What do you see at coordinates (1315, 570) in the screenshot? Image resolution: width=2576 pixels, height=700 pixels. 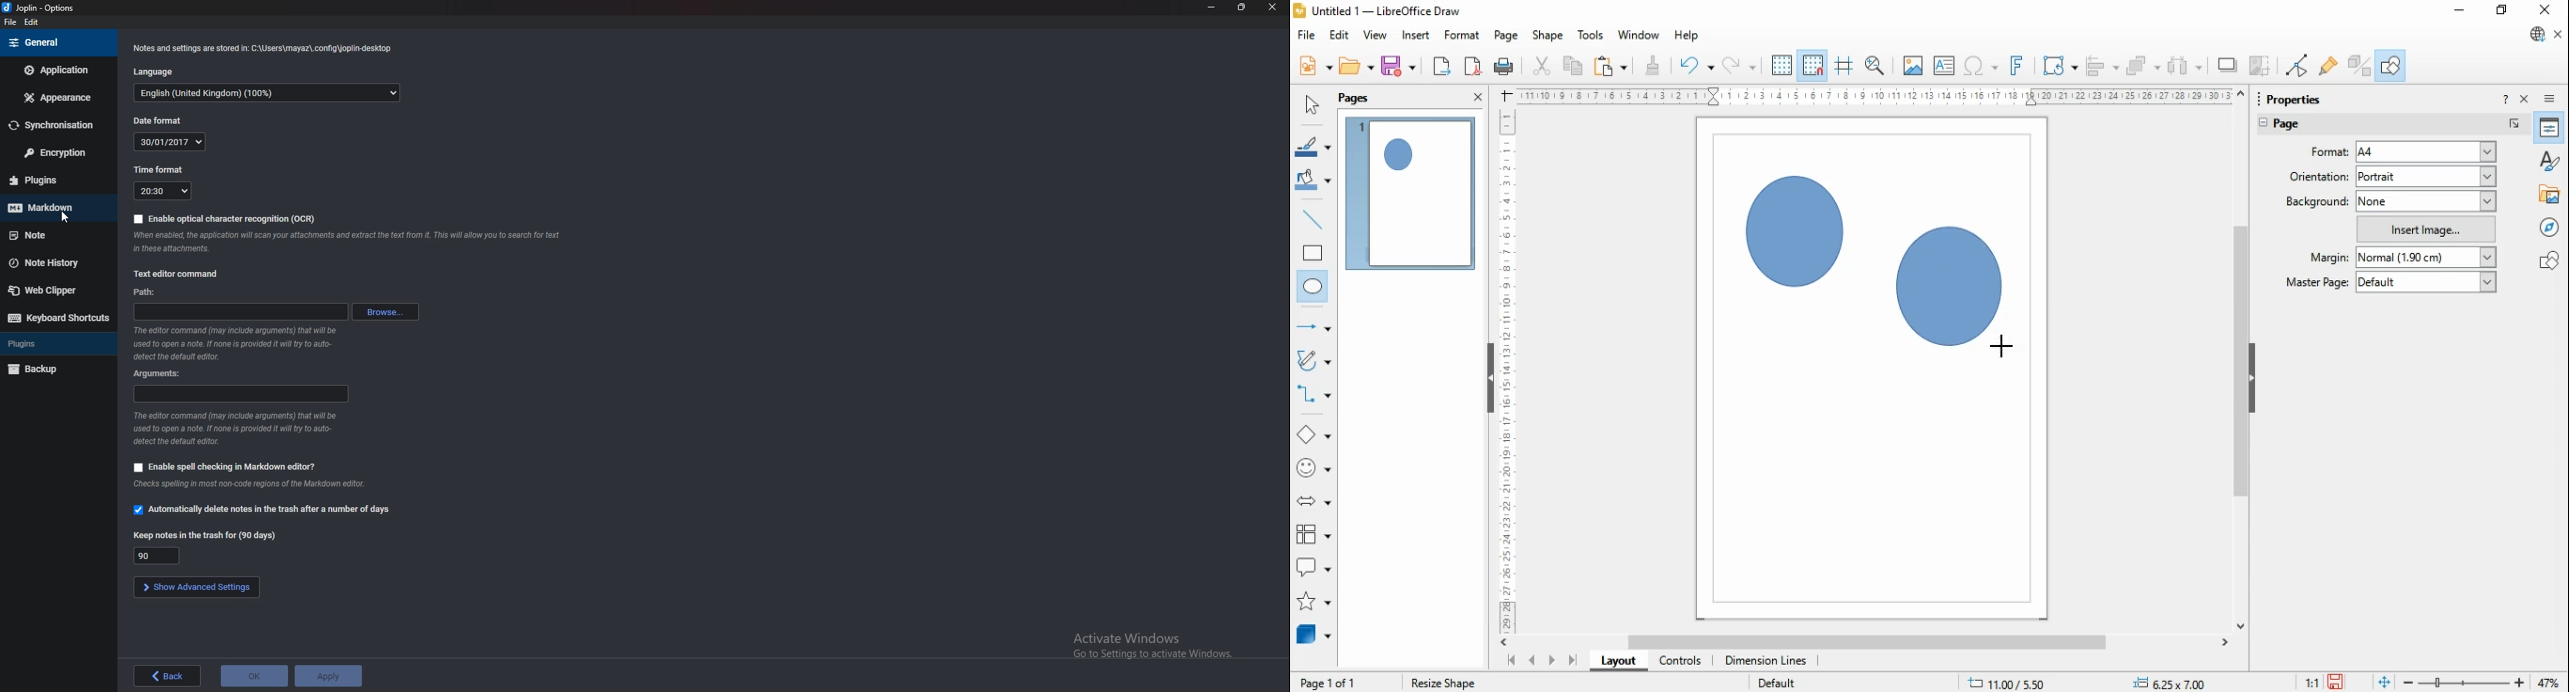 I see `callout shapes` at bounding box center [1315, 570].